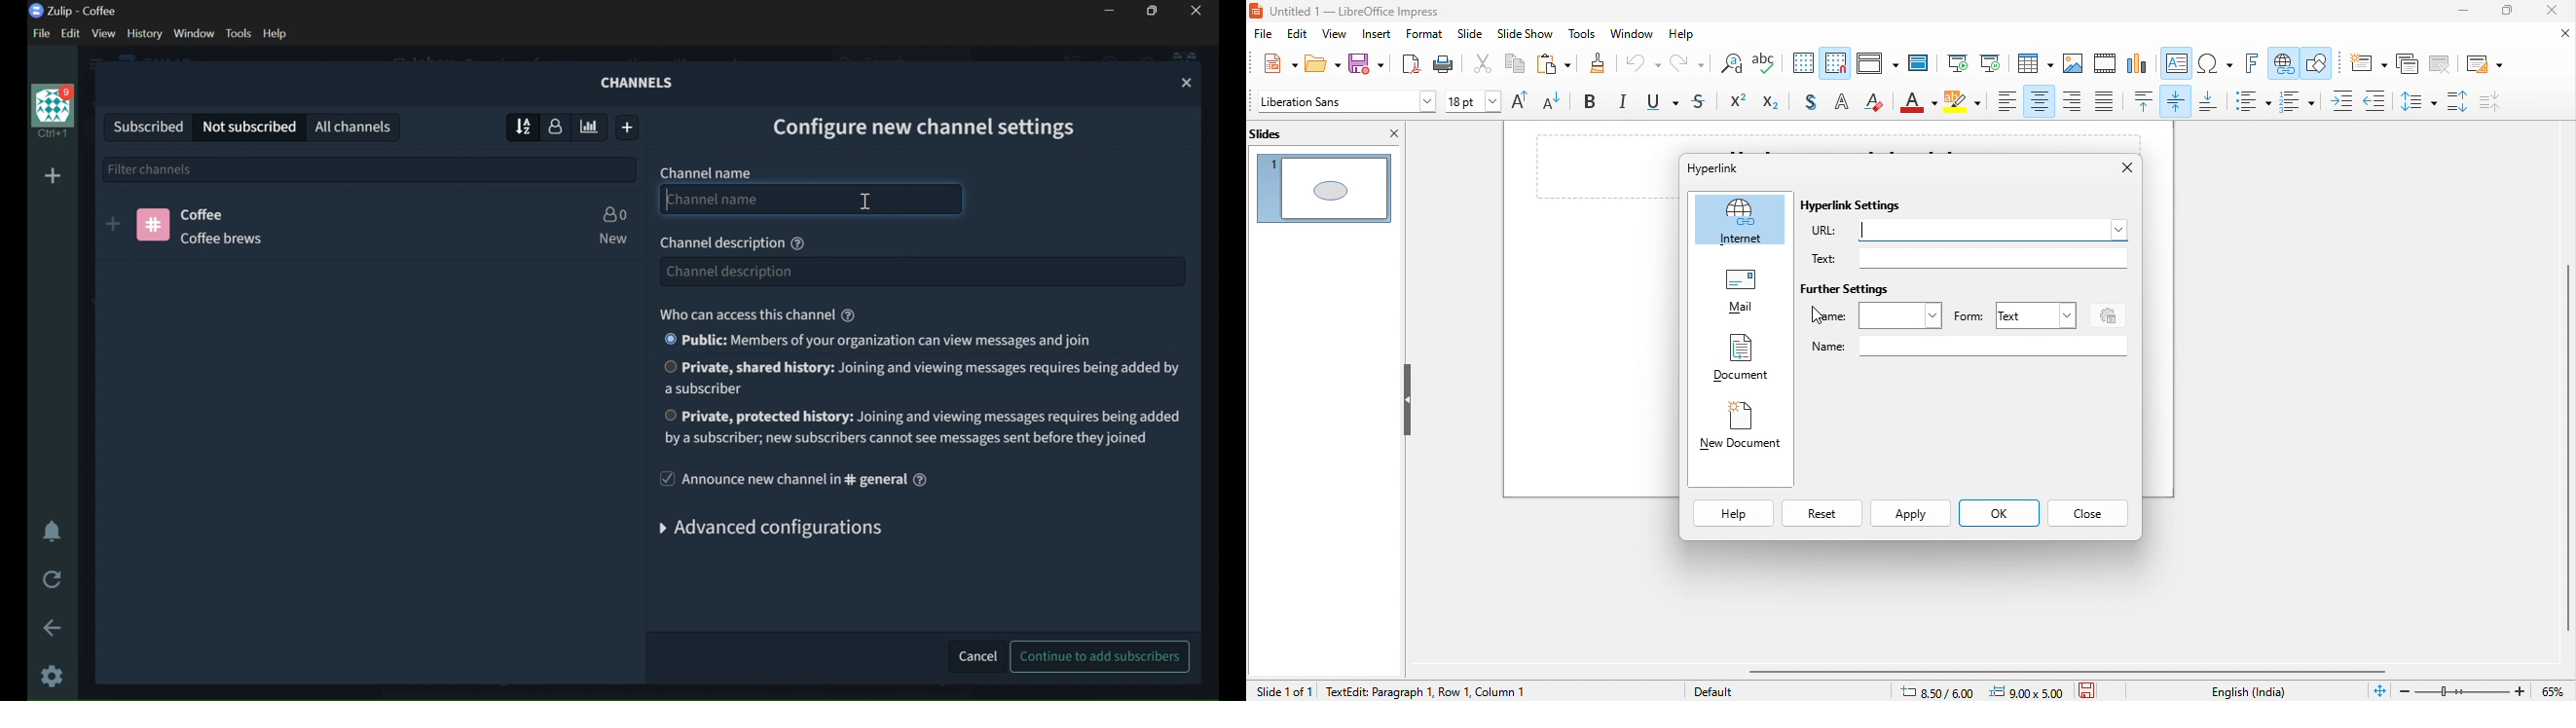 The width and height of the screenshot is (2576, 728). Describe the element at coordinates (1729, 66) in the screenshot. I see `find and replace` at that location.